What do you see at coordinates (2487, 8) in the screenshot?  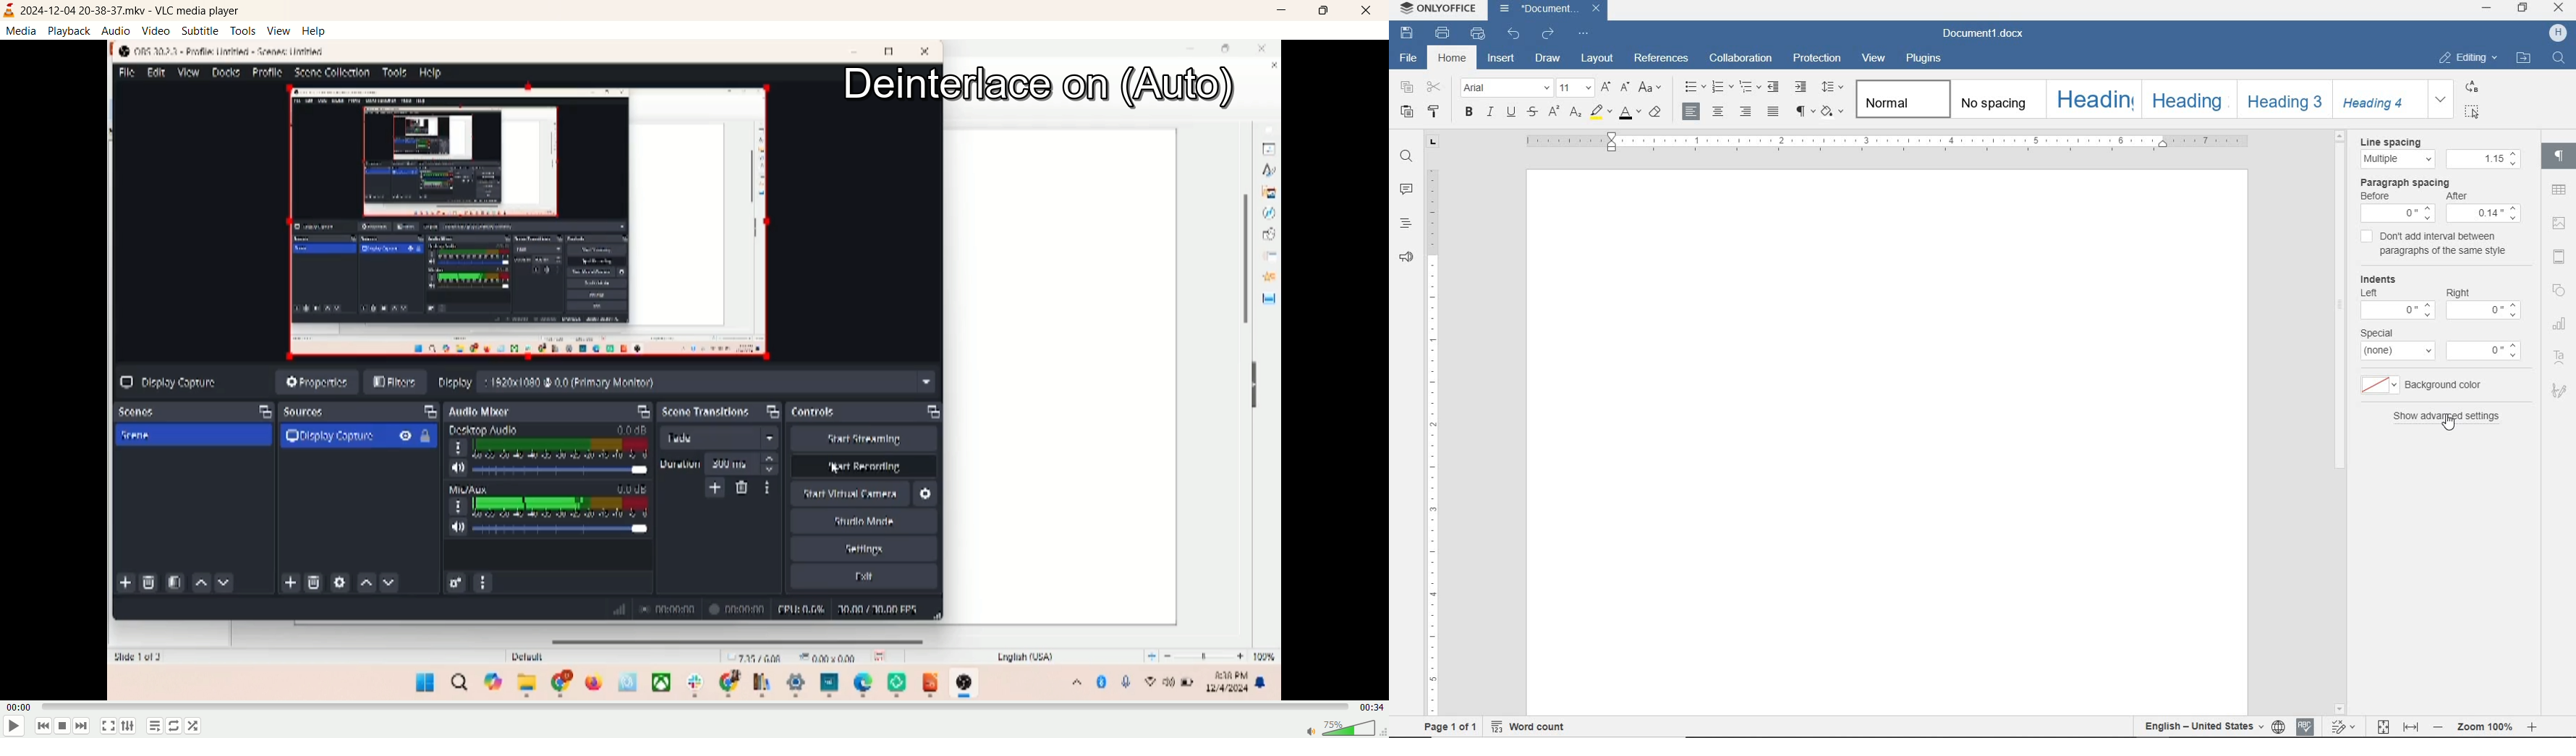 I see `MINIMIZE` at bounding box center [2487, 8].